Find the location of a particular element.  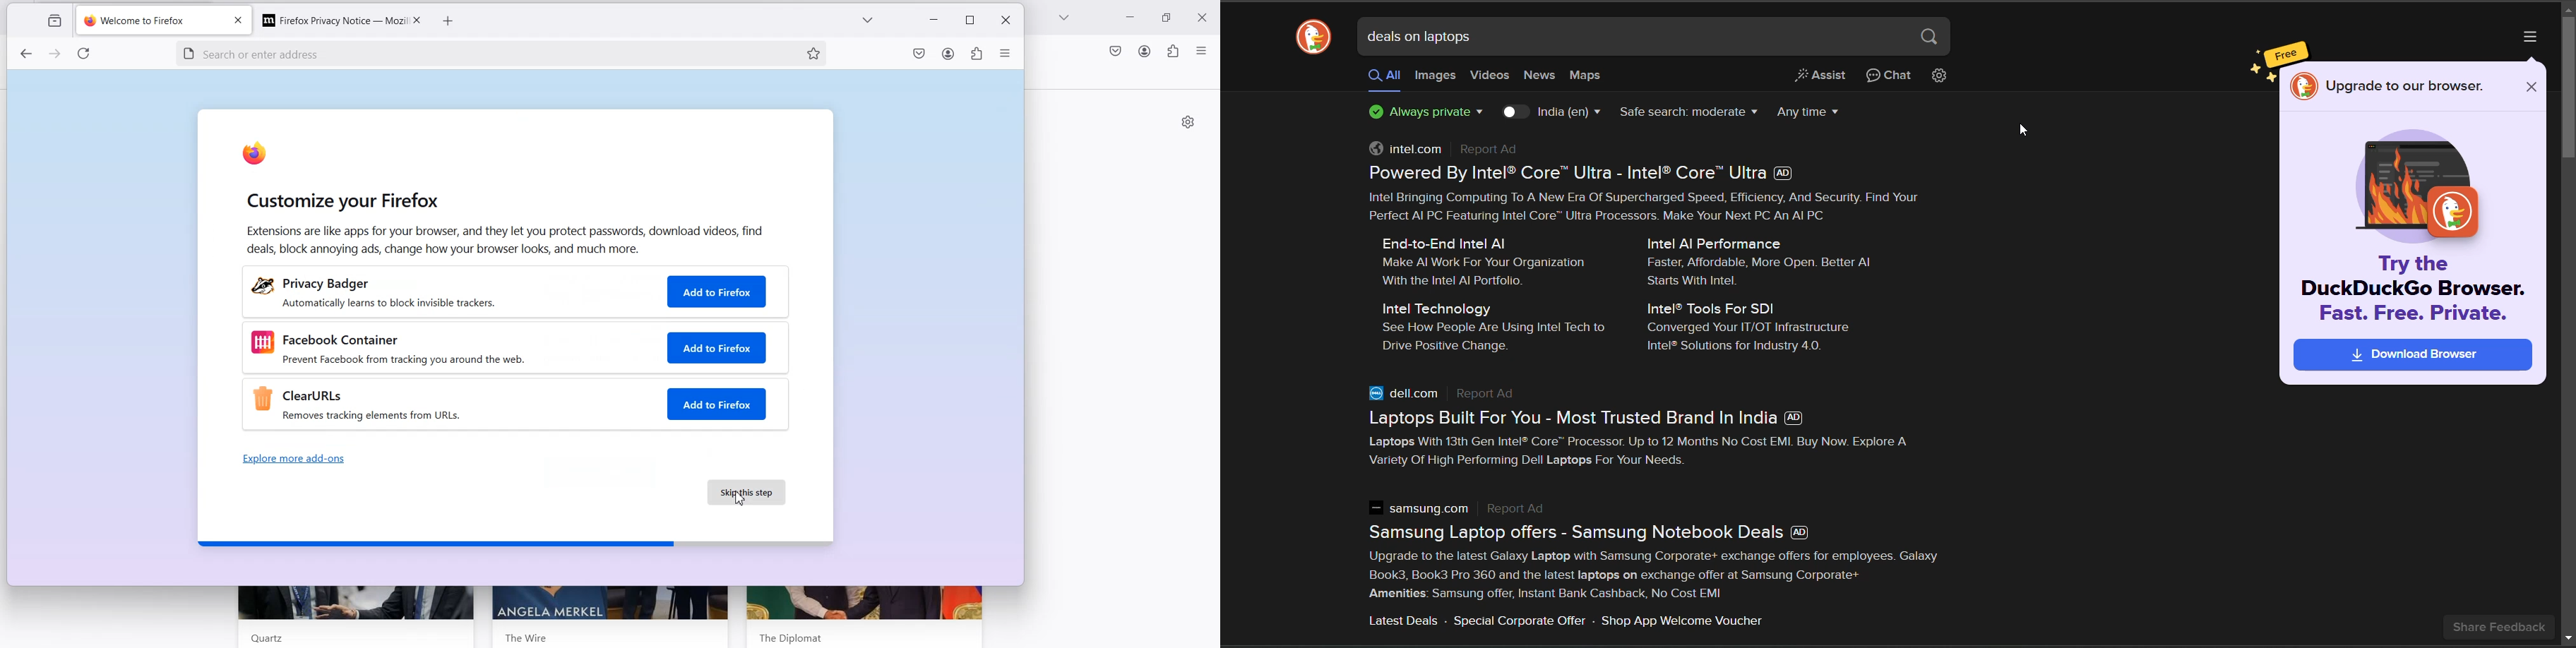

Skip this Step is located at coordinates (747, 492).